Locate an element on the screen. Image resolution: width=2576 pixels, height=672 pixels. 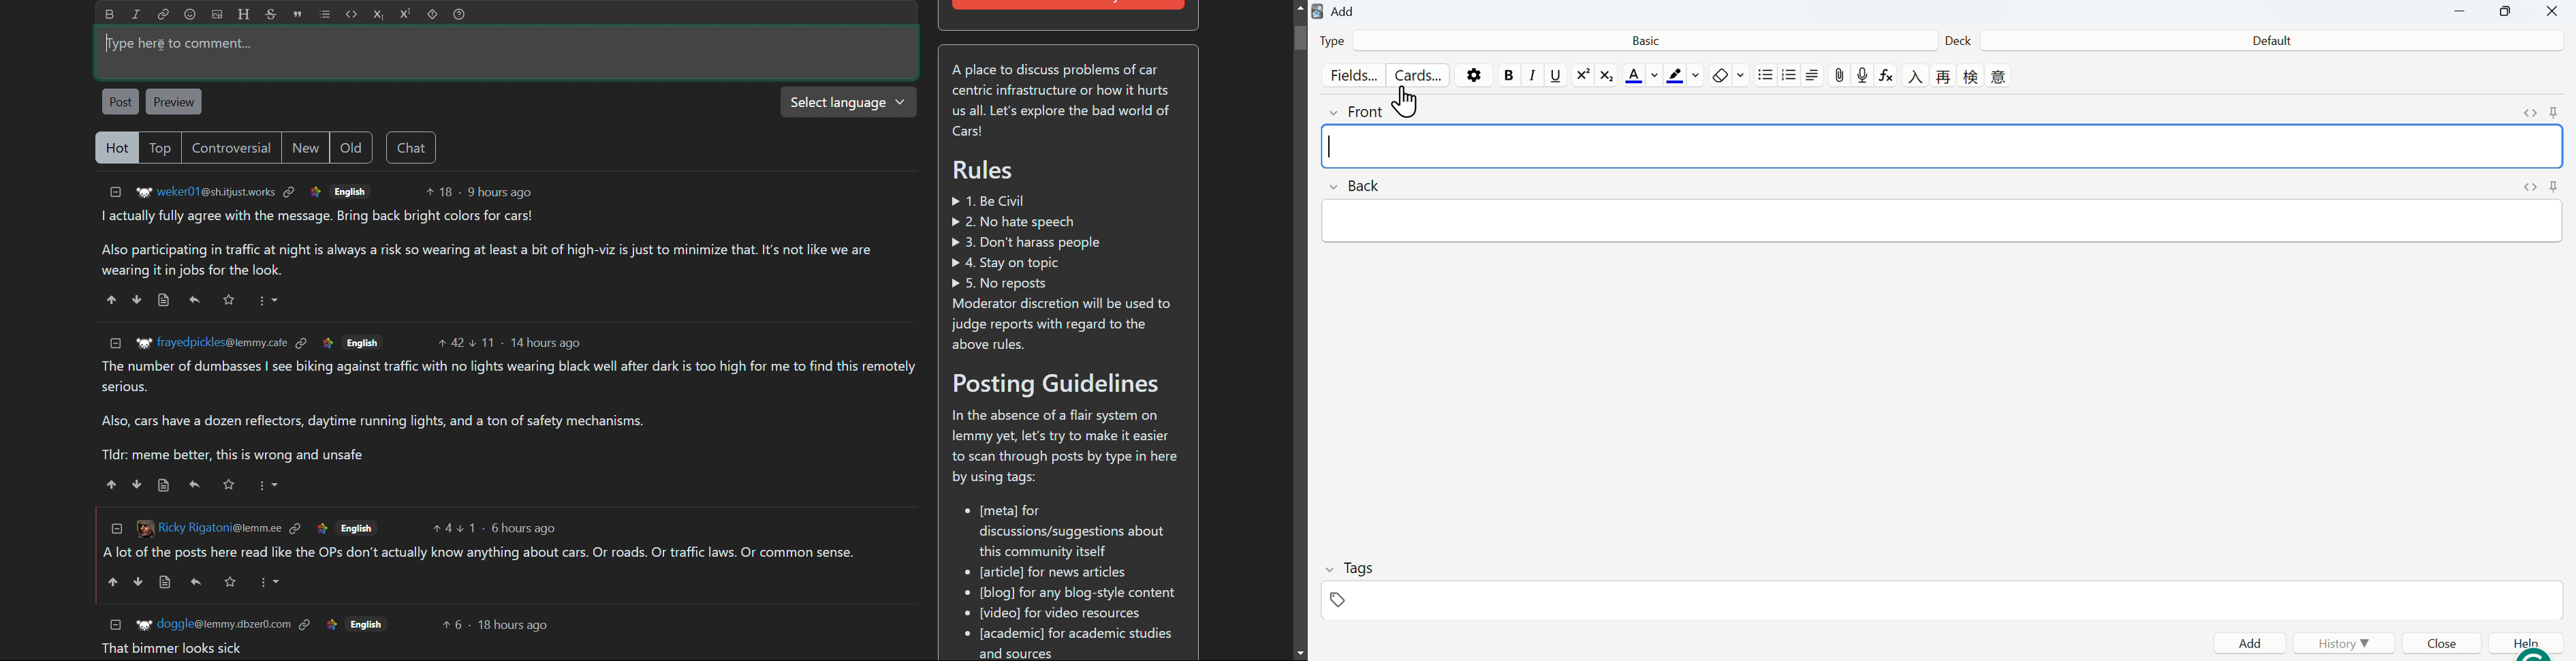
link is located at coordinates (289, 192).